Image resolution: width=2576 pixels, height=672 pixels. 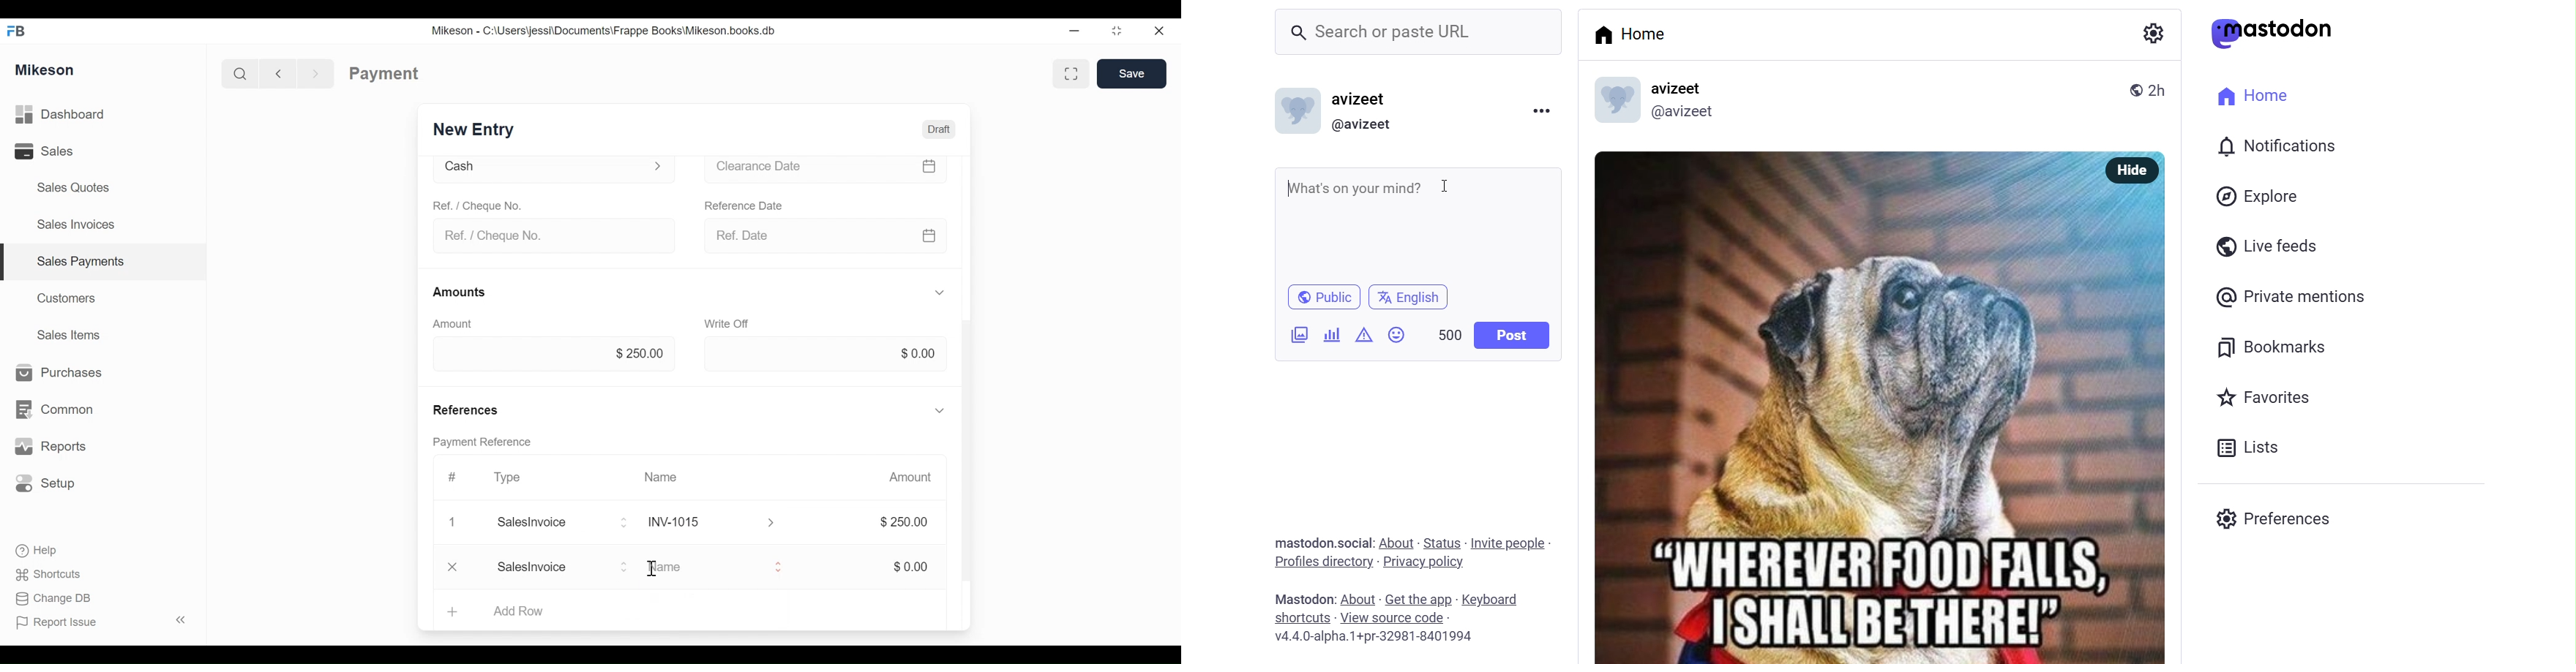 I want to click on Setup, so click(x=49, y=484).